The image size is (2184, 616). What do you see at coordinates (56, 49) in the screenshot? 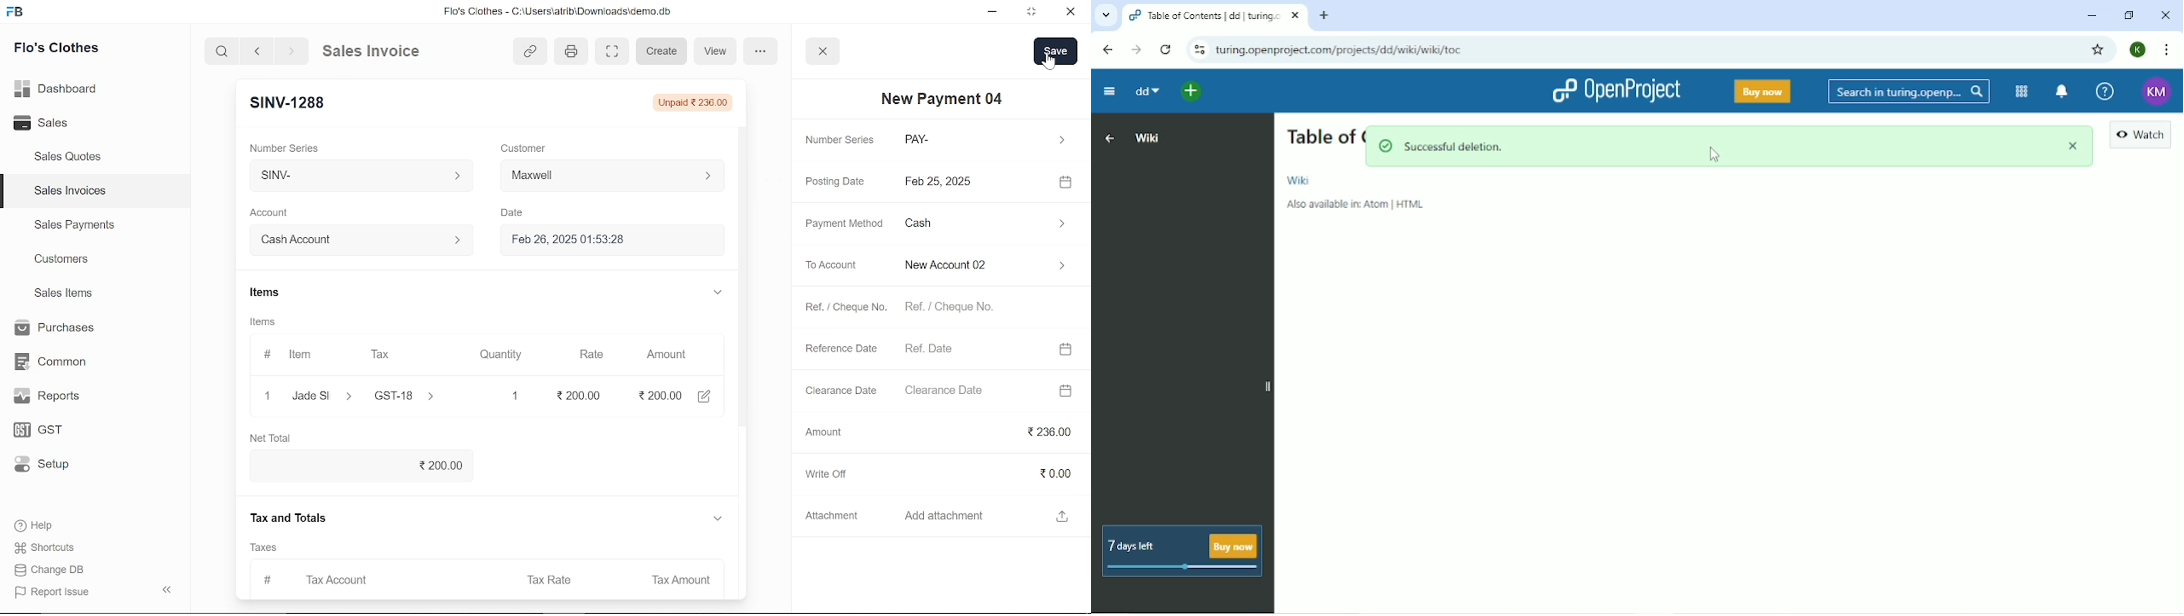
I see `Flo's Clothes` at bounding box center [56, 49].